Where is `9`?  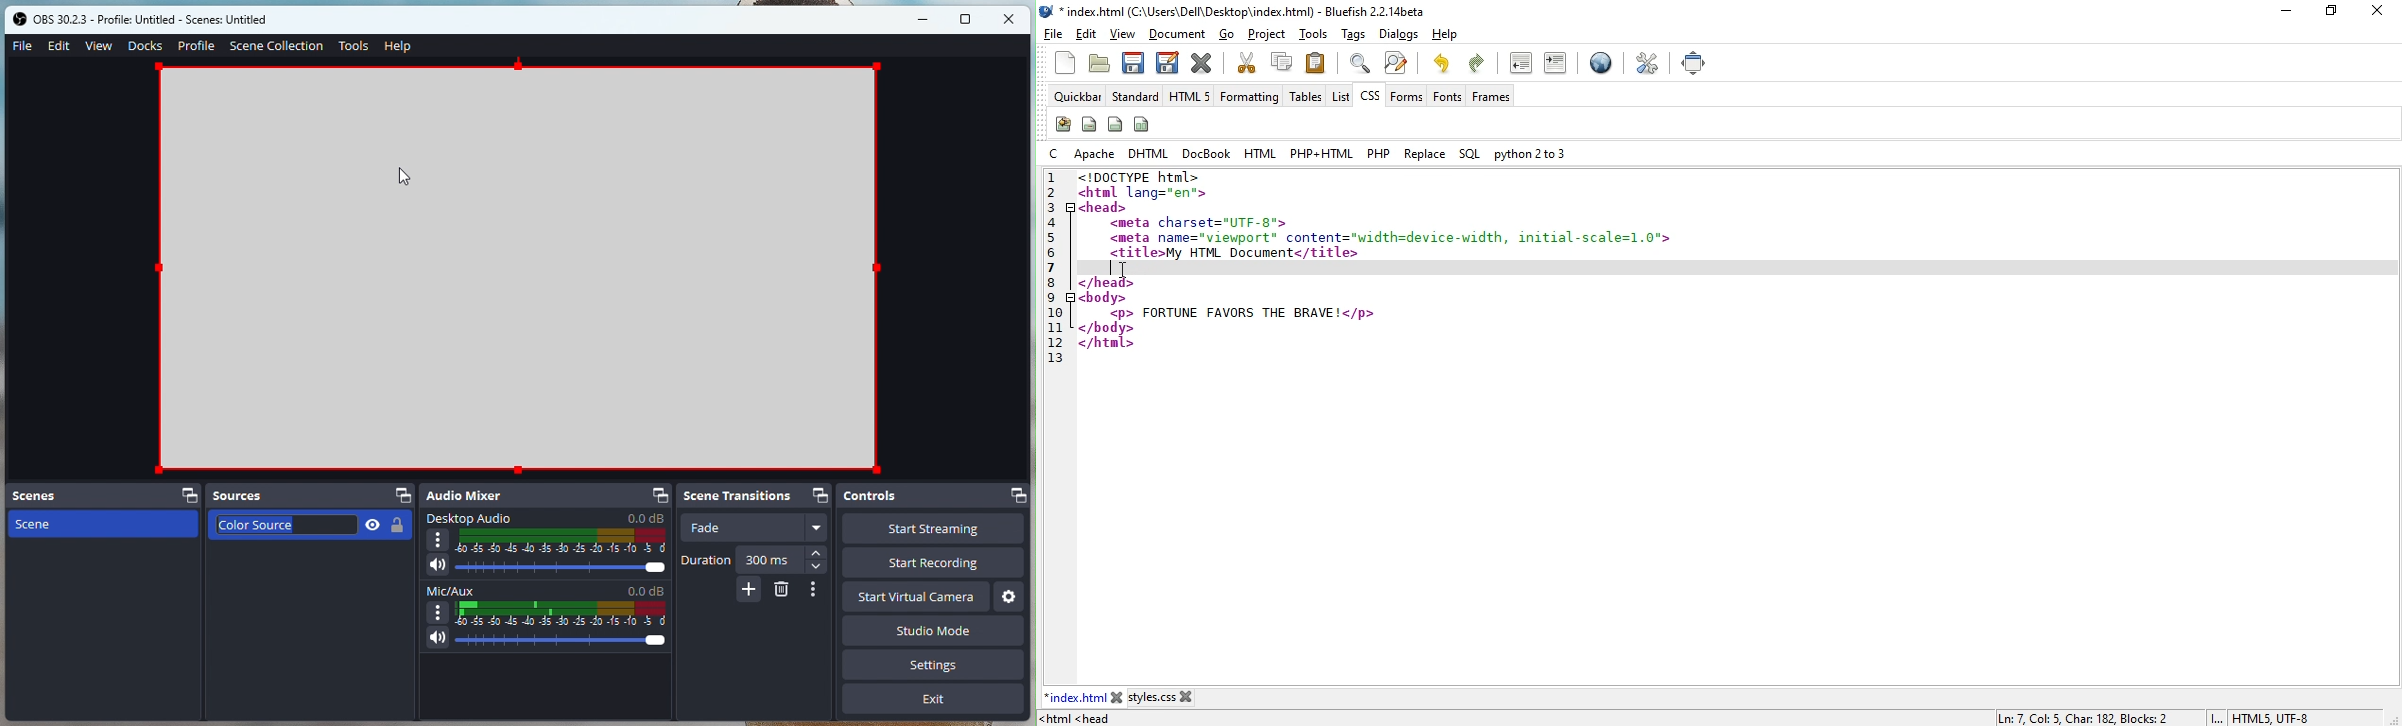 9 is located at coordinates (1054, 297).